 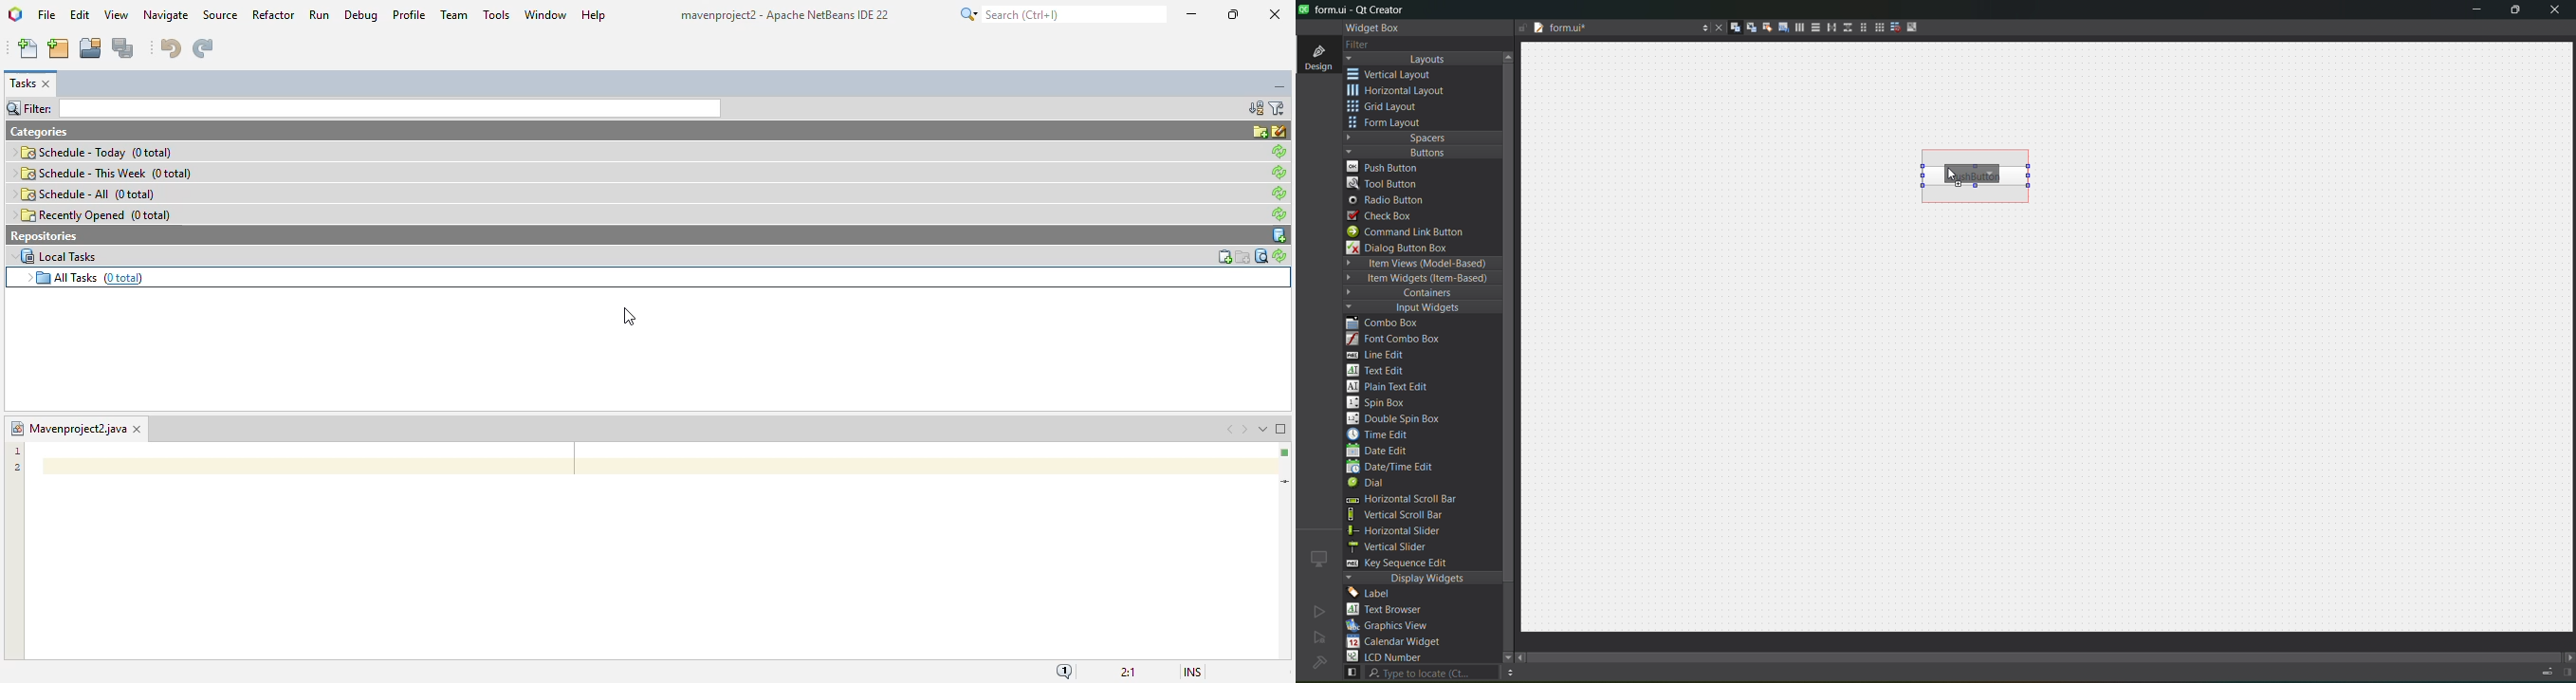 What do you see at coordinates (1128, 671) in the screenshot?
I see `magnification ratio` at bounding box center [1128, 671].